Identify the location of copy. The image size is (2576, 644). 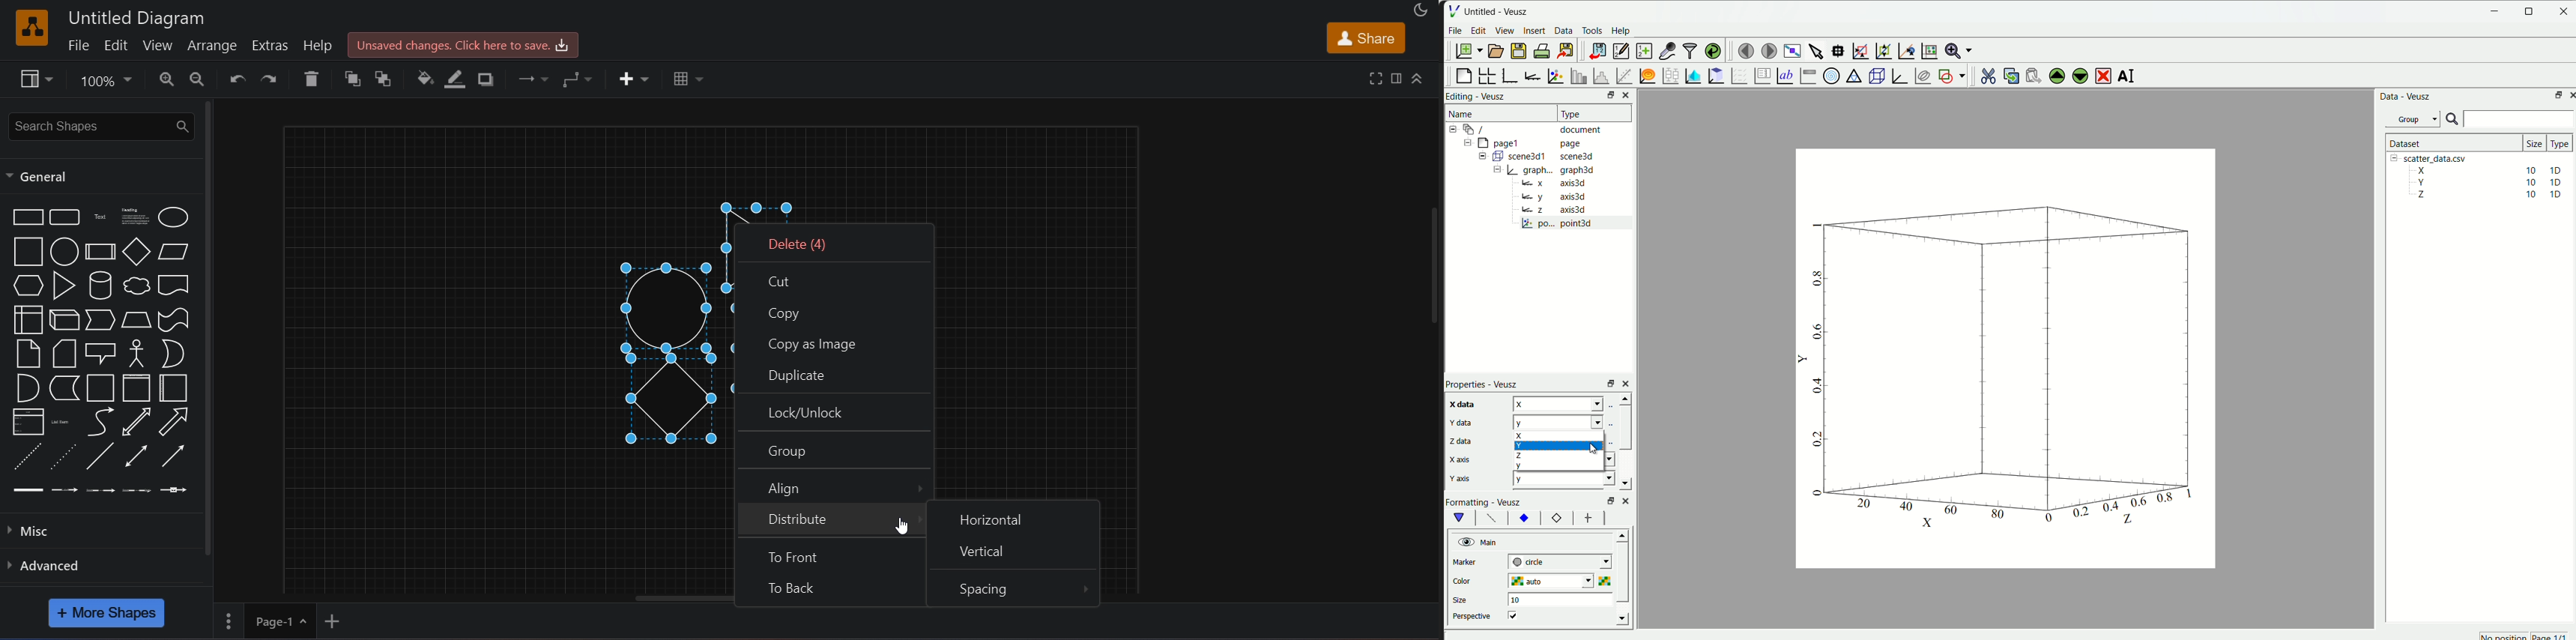
(832, 310).